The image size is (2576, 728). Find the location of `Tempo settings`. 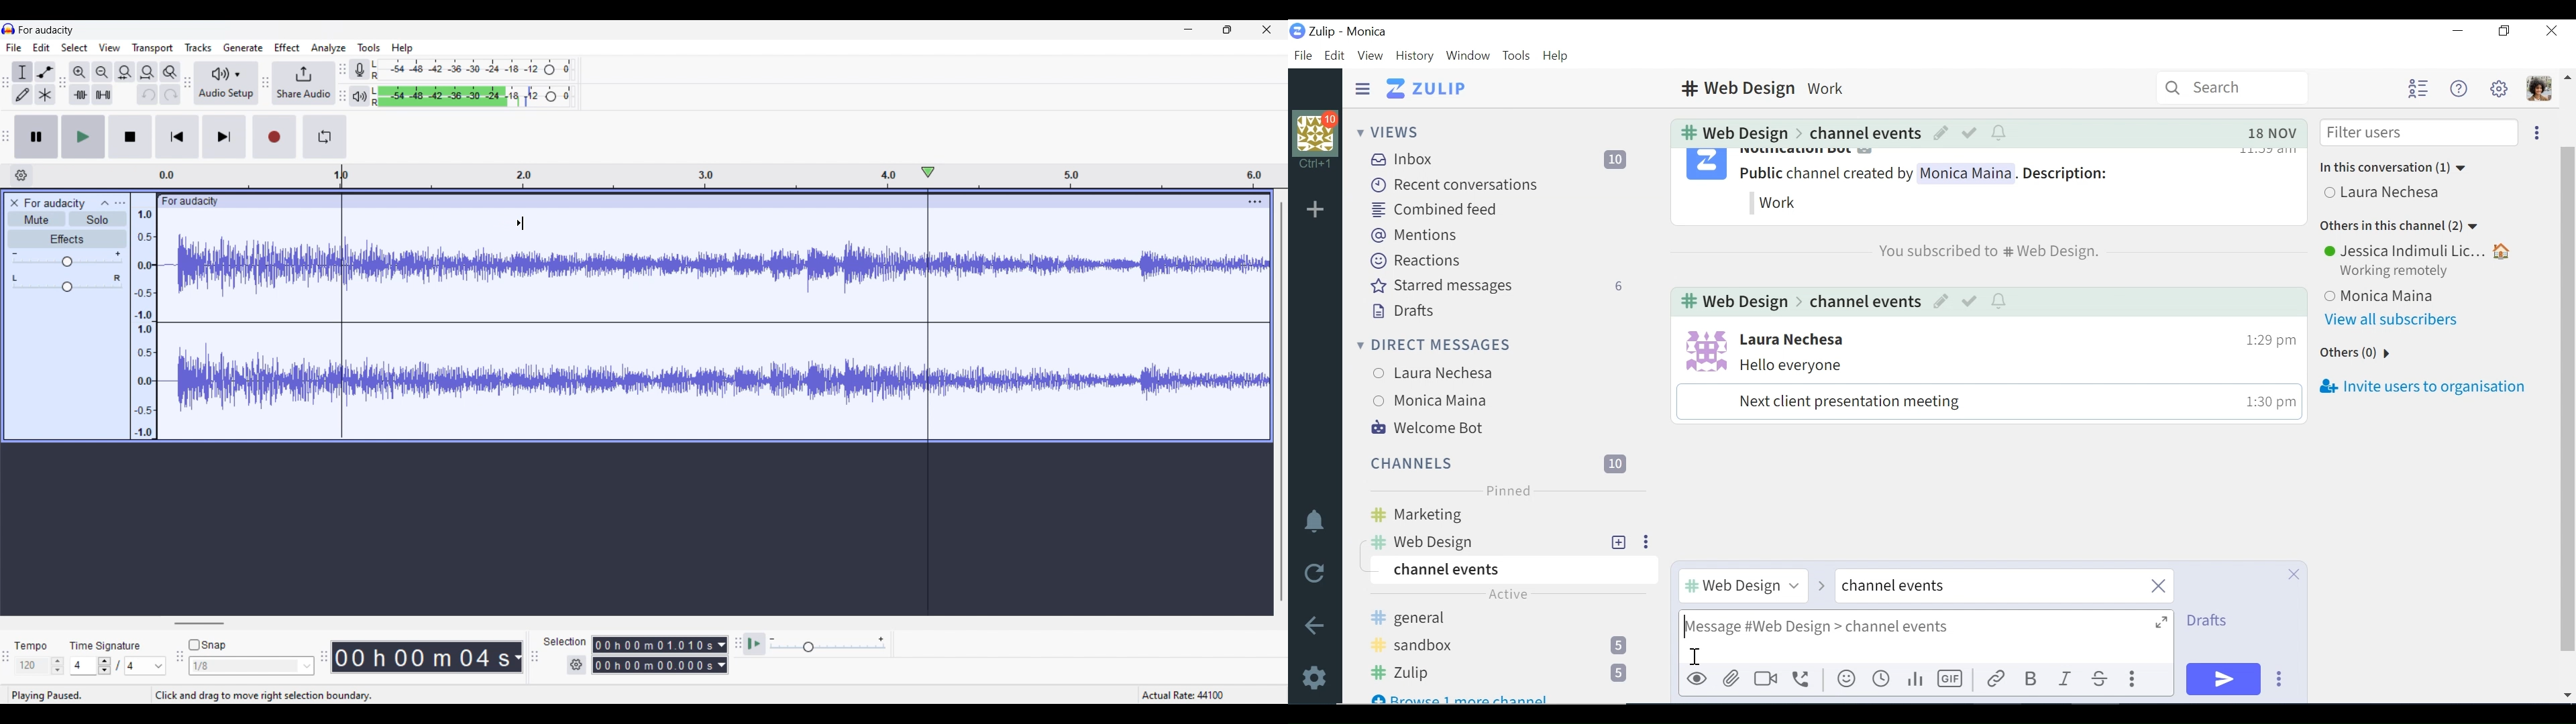

Tempo settings is located at coordinates (40, 666).